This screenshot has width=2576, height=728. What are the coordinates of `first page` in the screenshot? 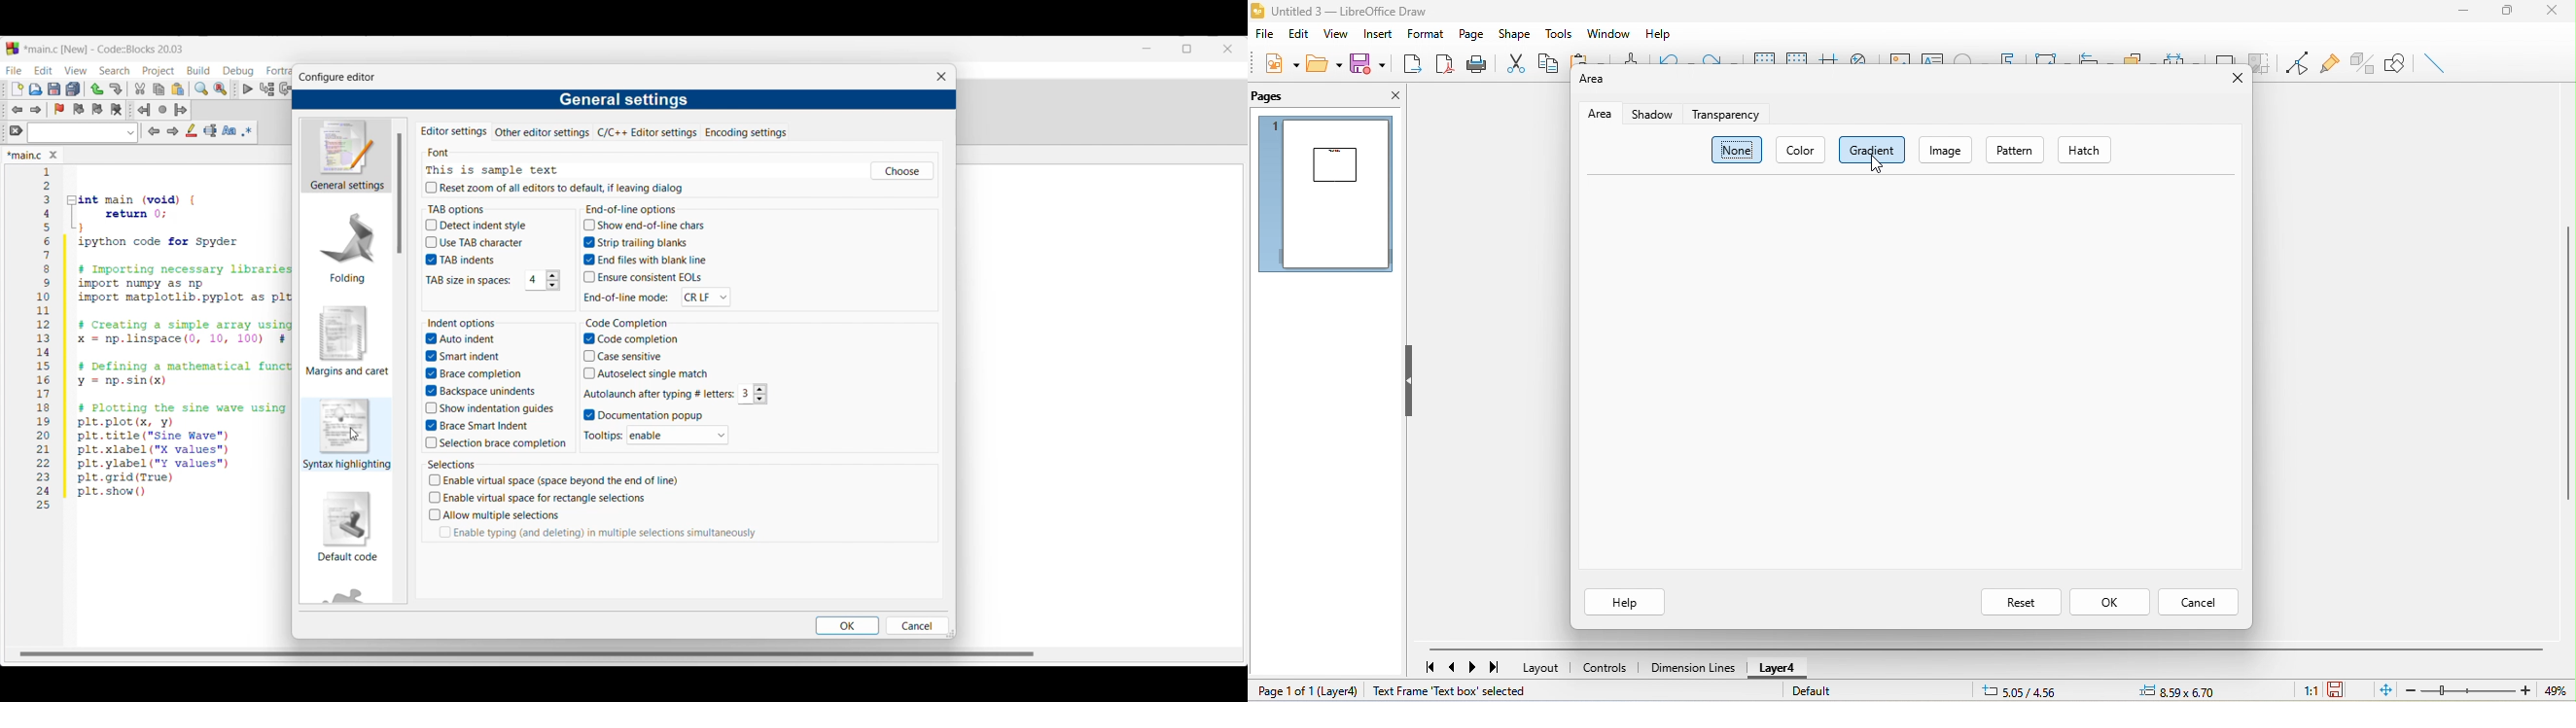 It's located at (1428, 666).